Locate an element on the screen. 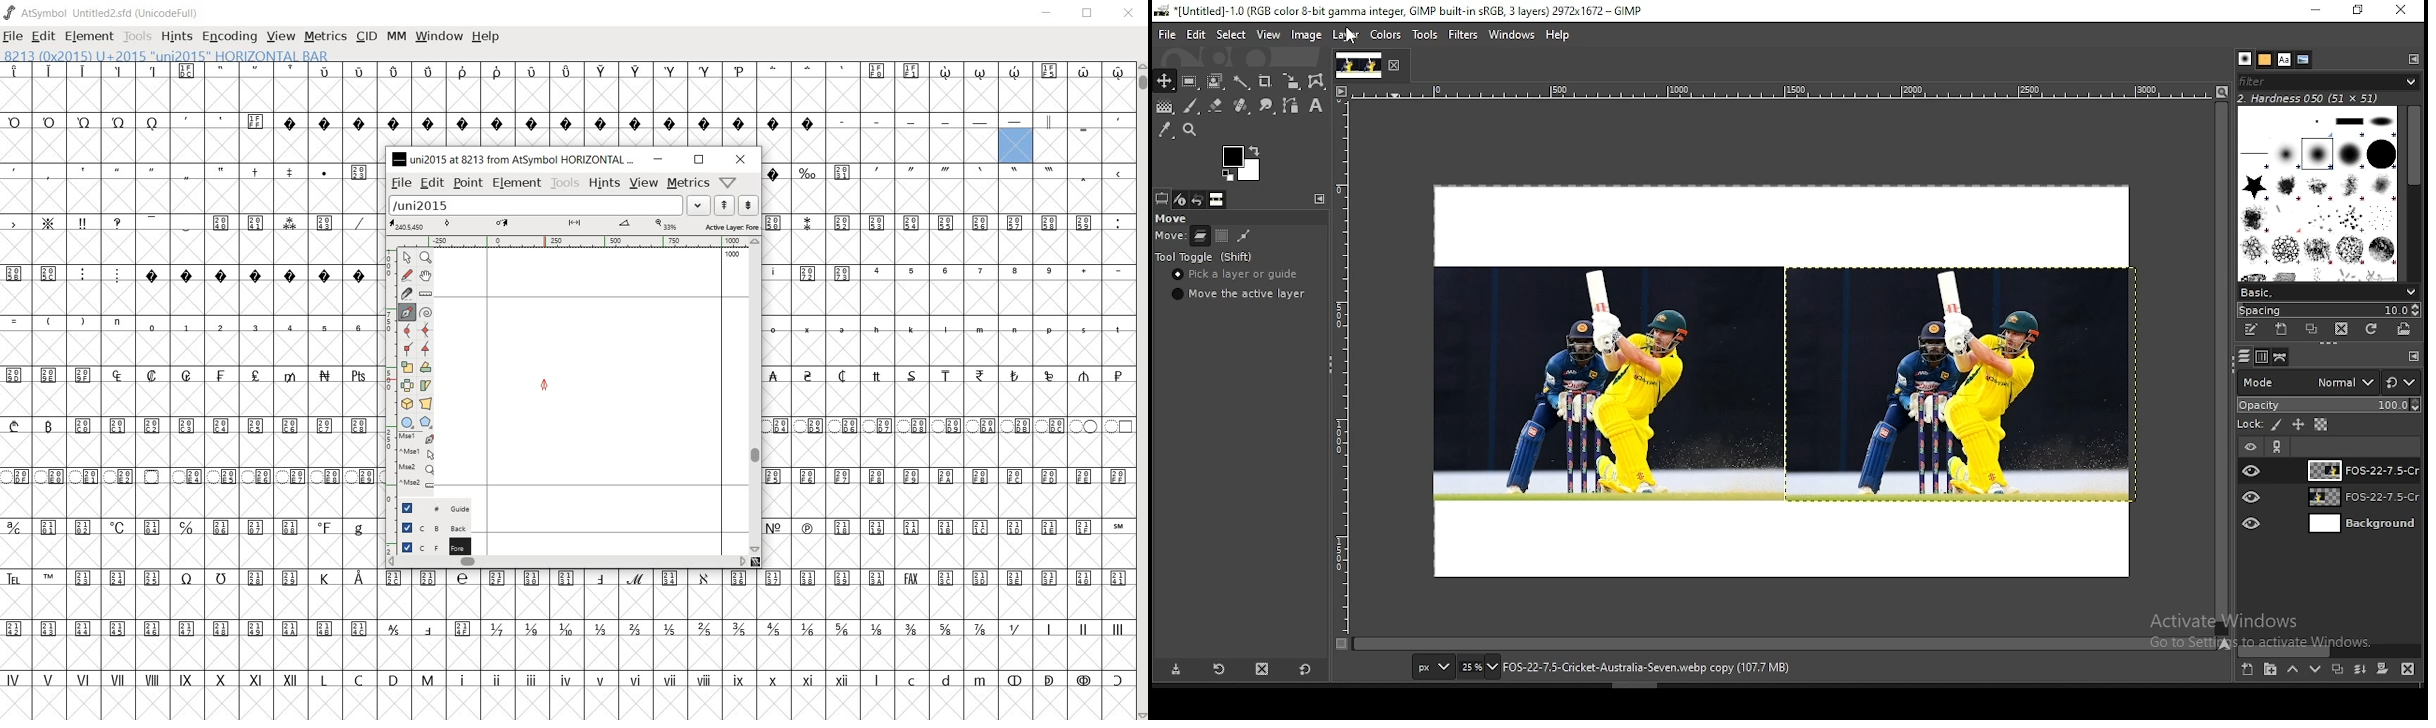 Image resolution: width=2436 pixels, height=728 pixels. image is located at coordinates (1604, 383).